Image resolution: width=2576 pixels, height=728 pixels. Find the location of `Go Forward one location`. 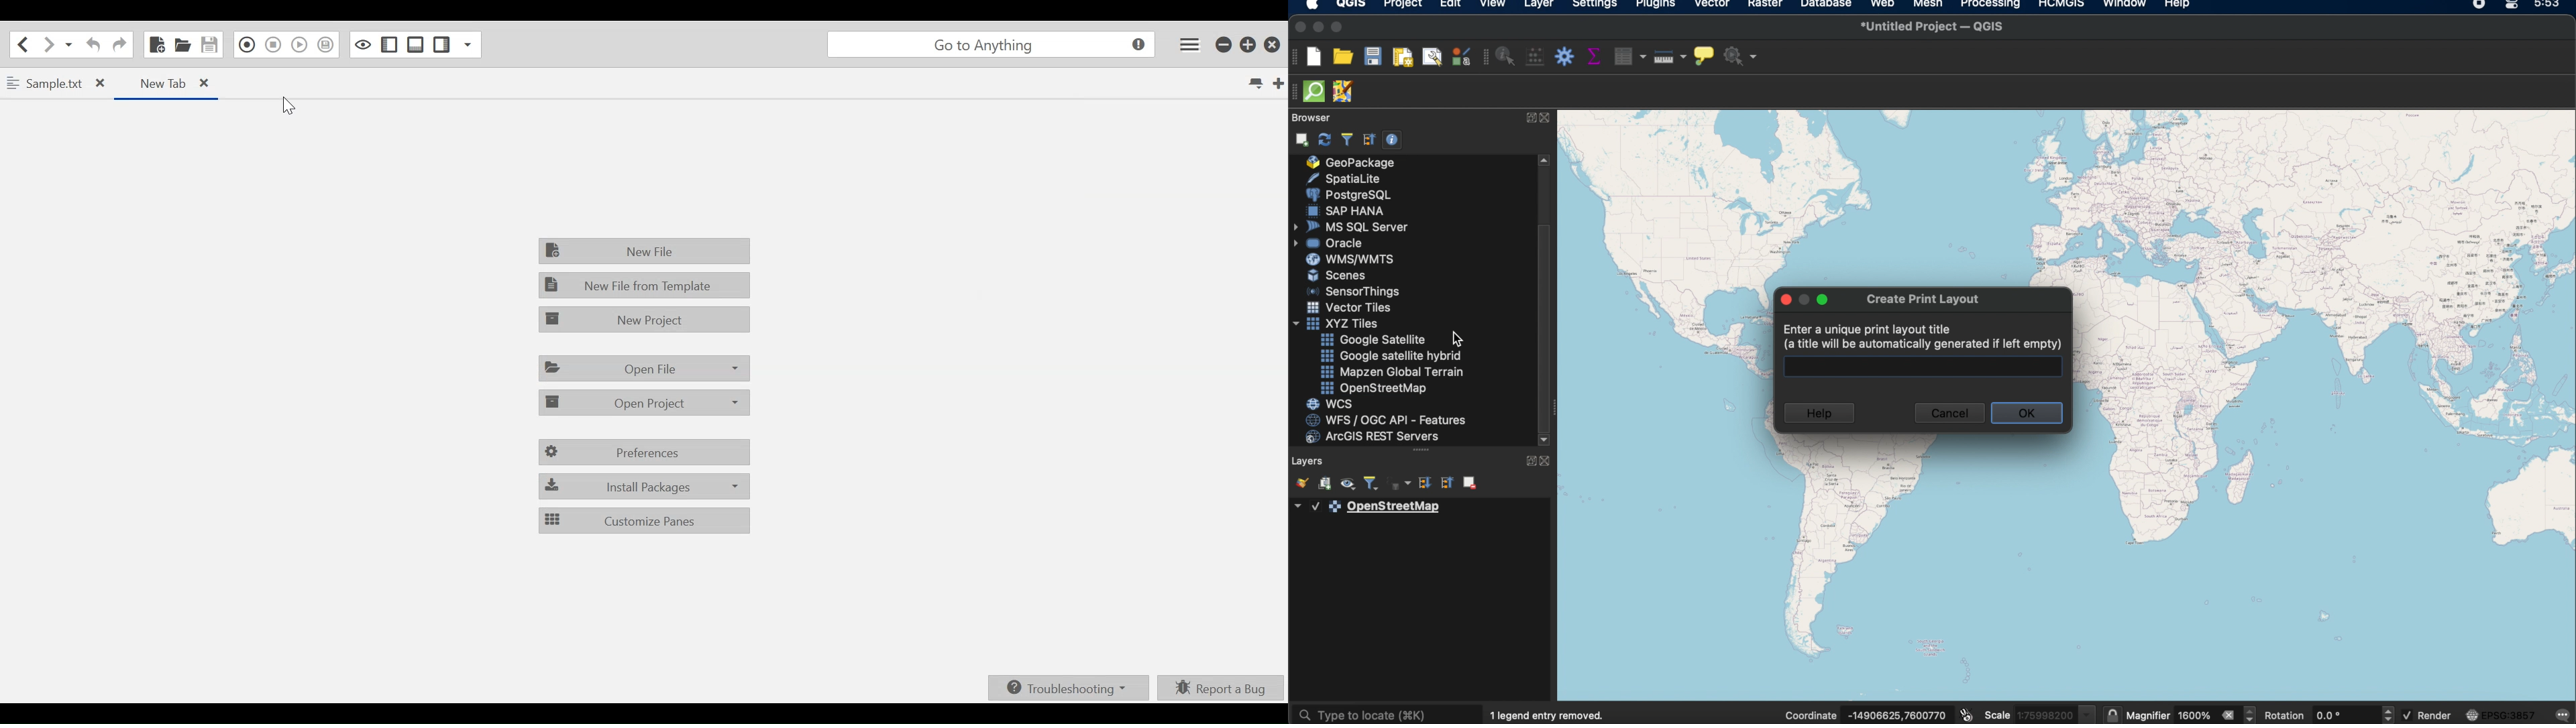

Go Forward one location is located at coordinates (48, 44).